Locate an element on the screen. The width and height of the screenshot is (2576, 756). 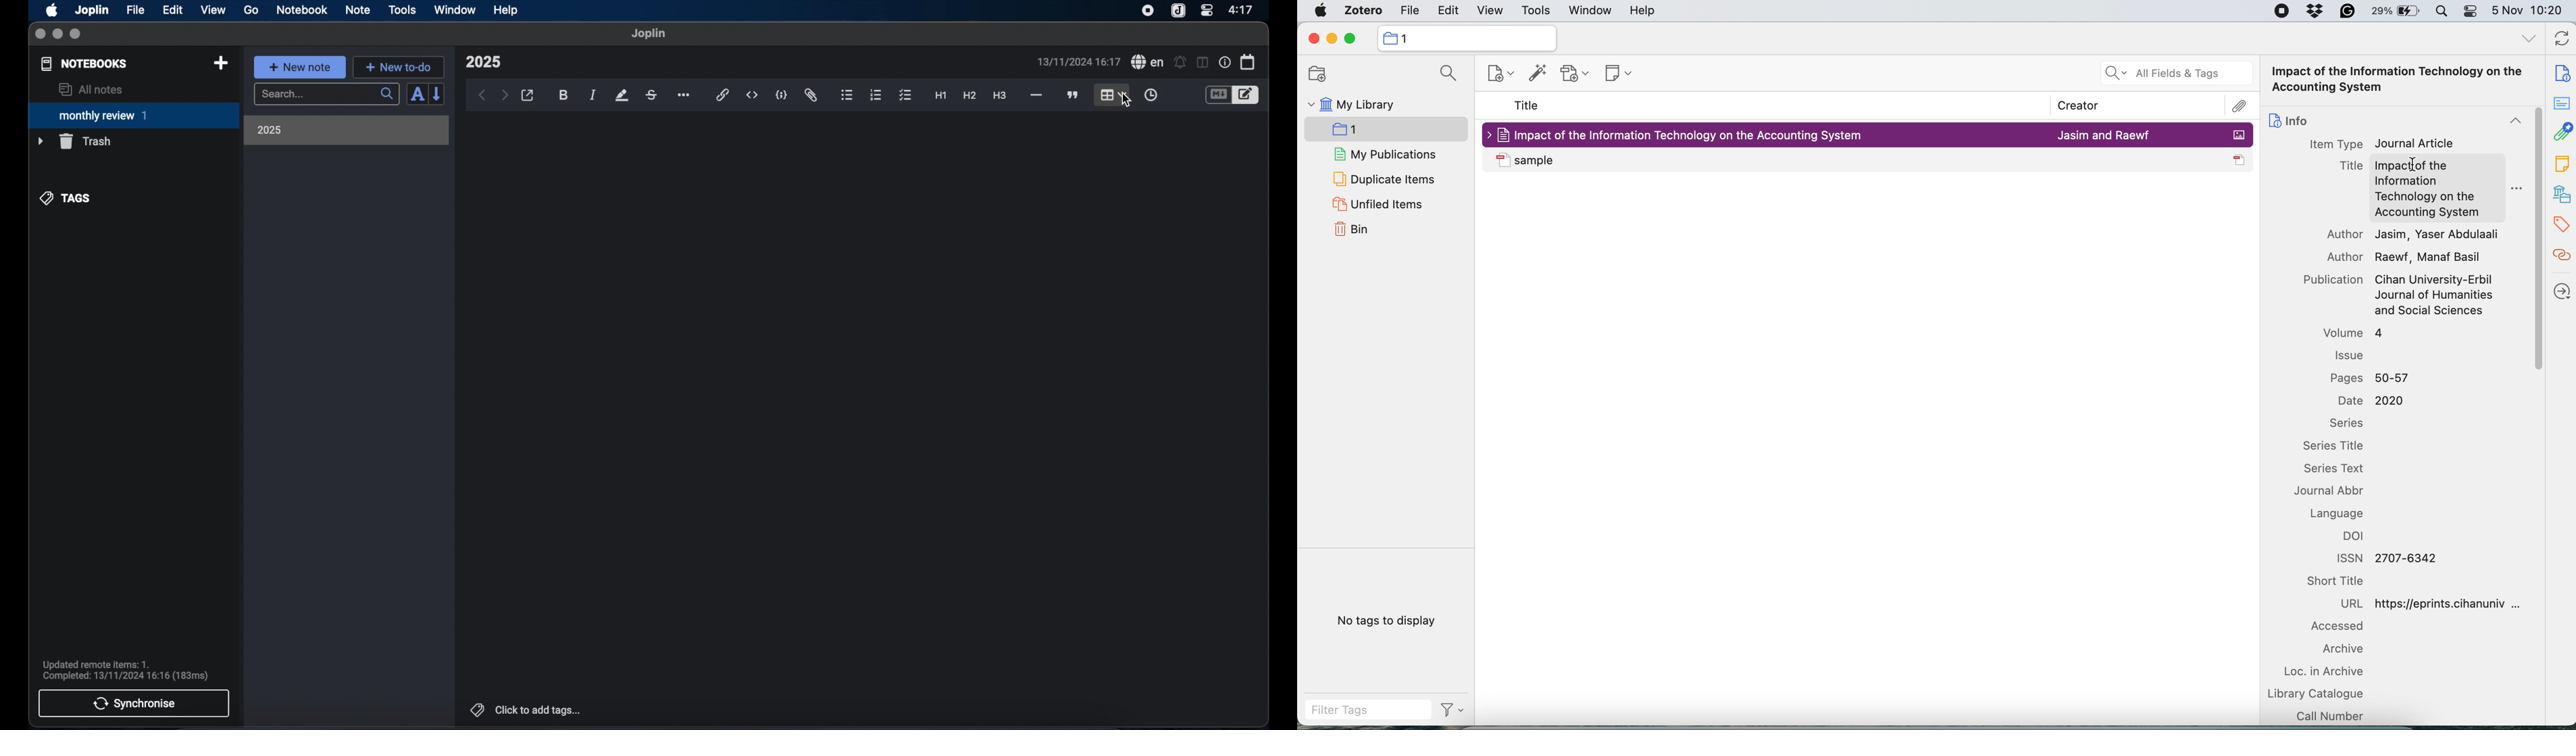
file is located at coordinates (135, 10).